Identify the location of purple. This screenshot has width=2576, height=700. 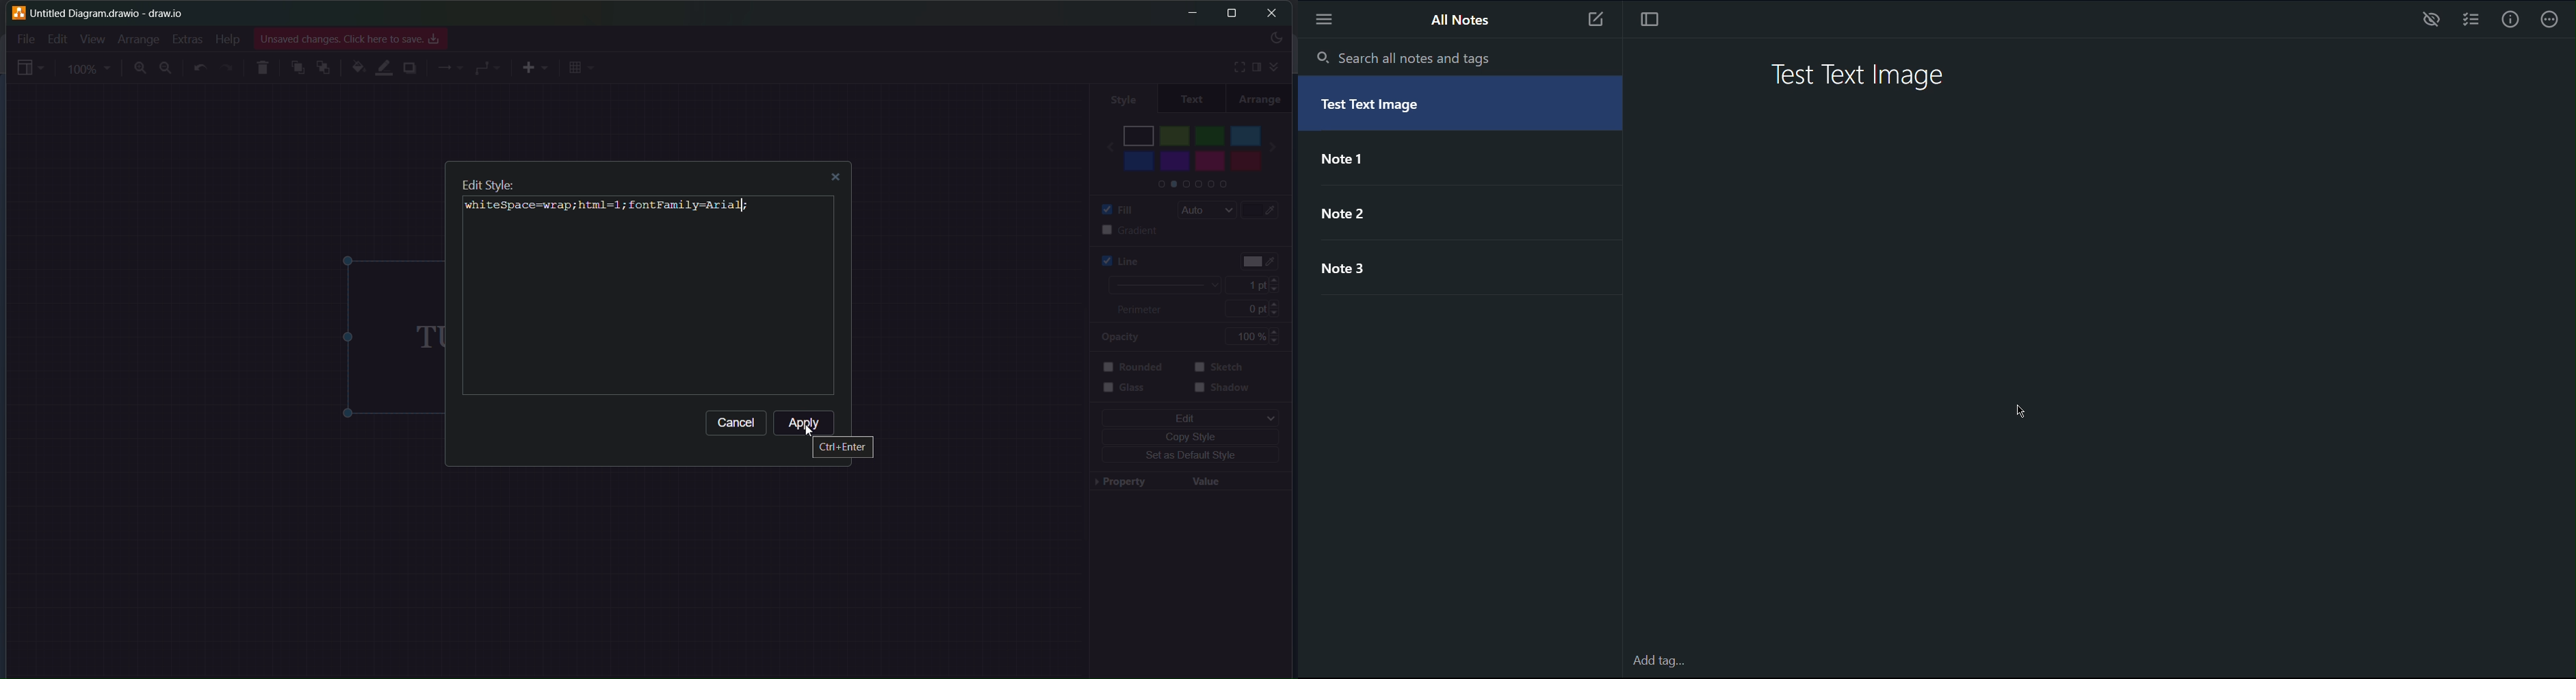
(1177, 161).